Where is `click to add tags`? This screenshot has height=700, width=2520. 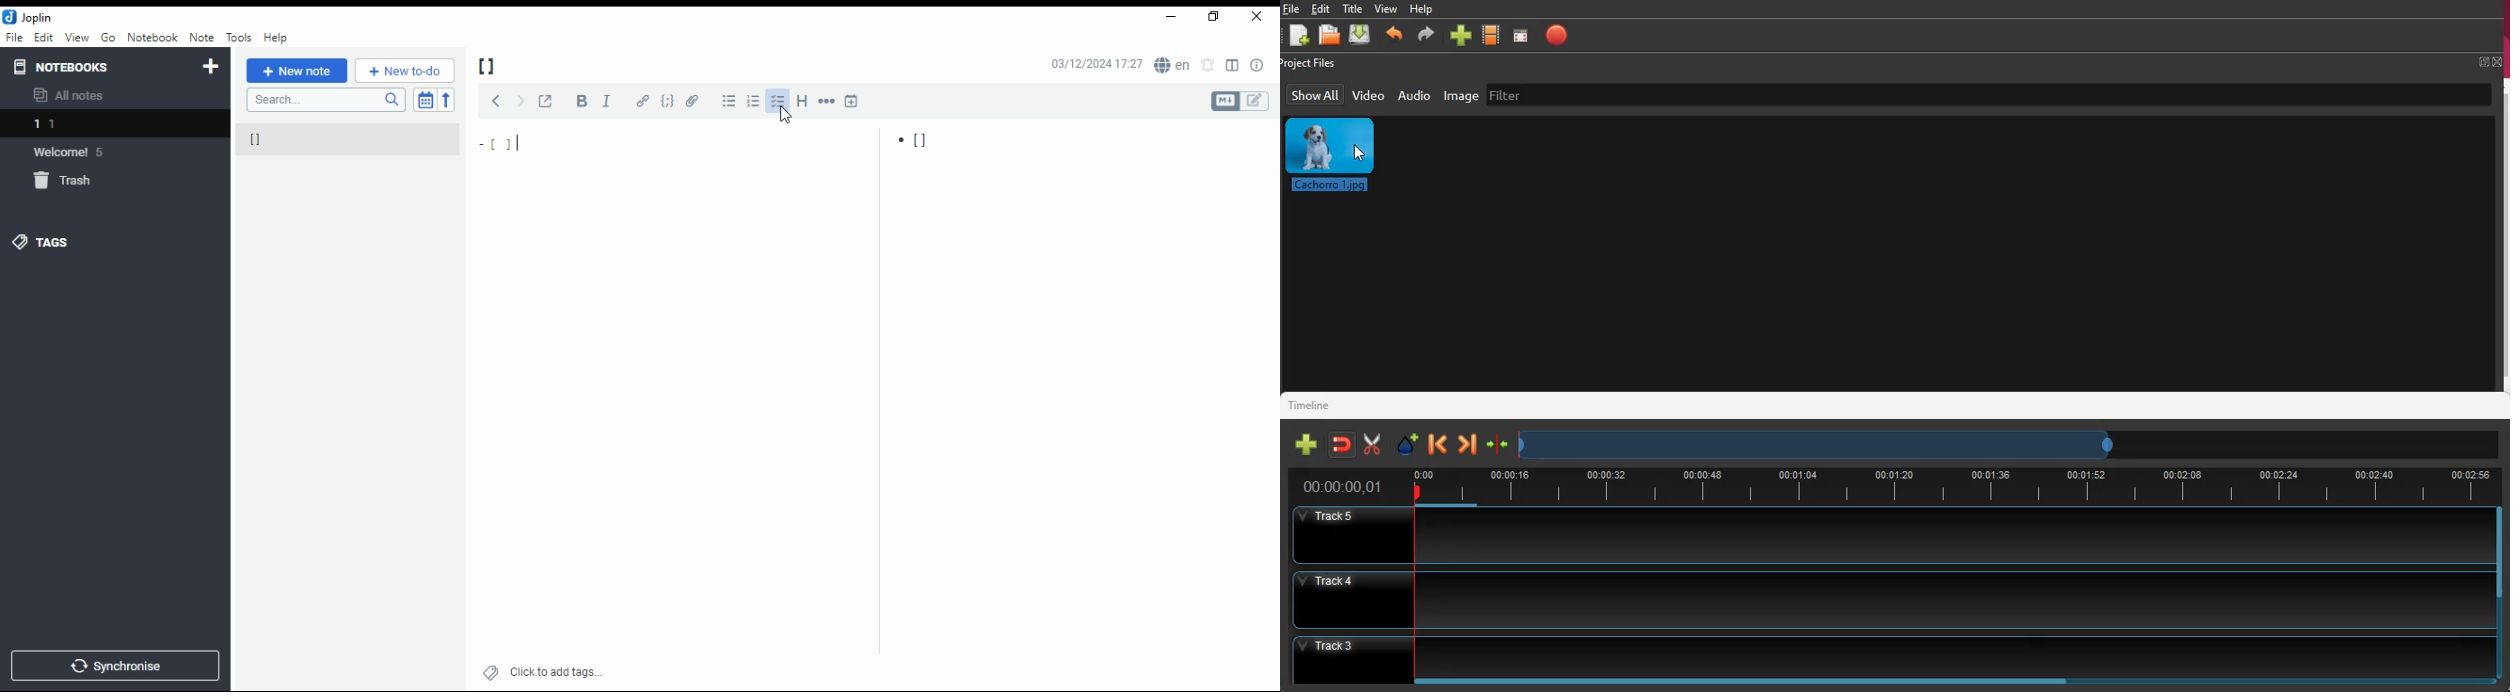 click to add tags is located at coordinates (543, 674).